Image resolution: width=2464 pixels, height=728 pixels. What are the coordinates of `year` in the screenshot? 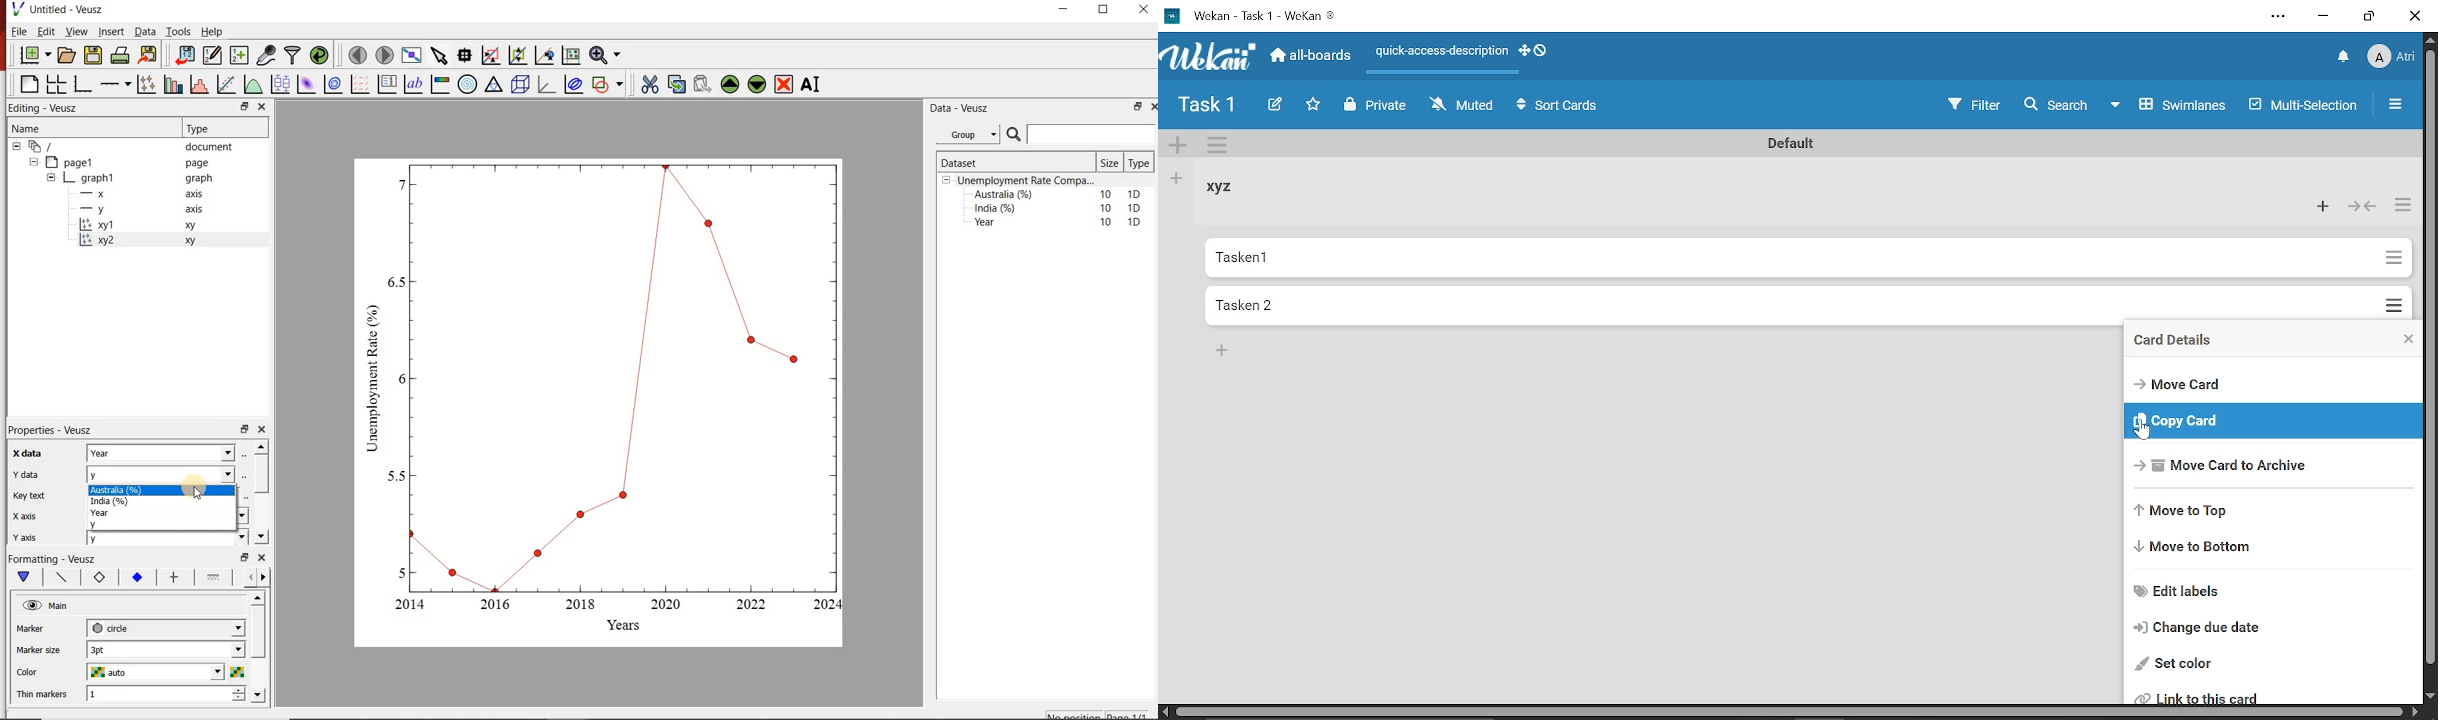 It's located at (162, 514).